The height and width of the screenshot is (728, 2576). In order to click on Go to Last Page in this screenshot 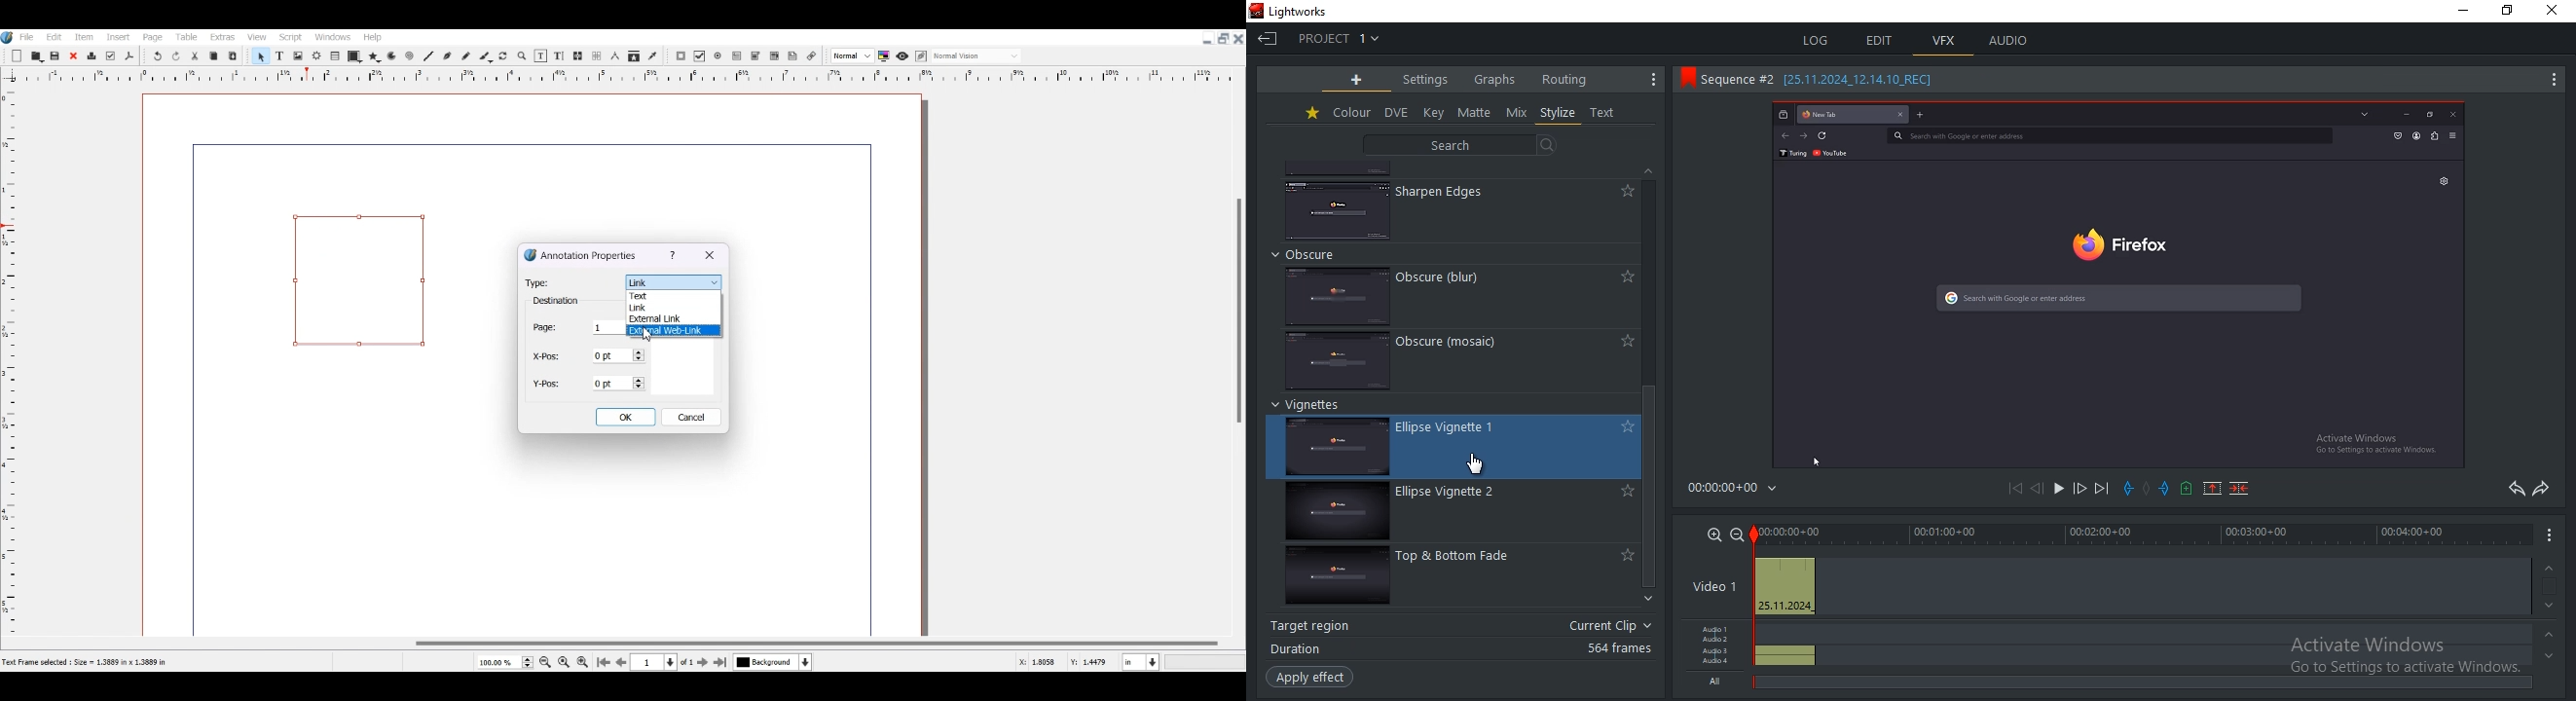, I will do `click(722, 663)`.